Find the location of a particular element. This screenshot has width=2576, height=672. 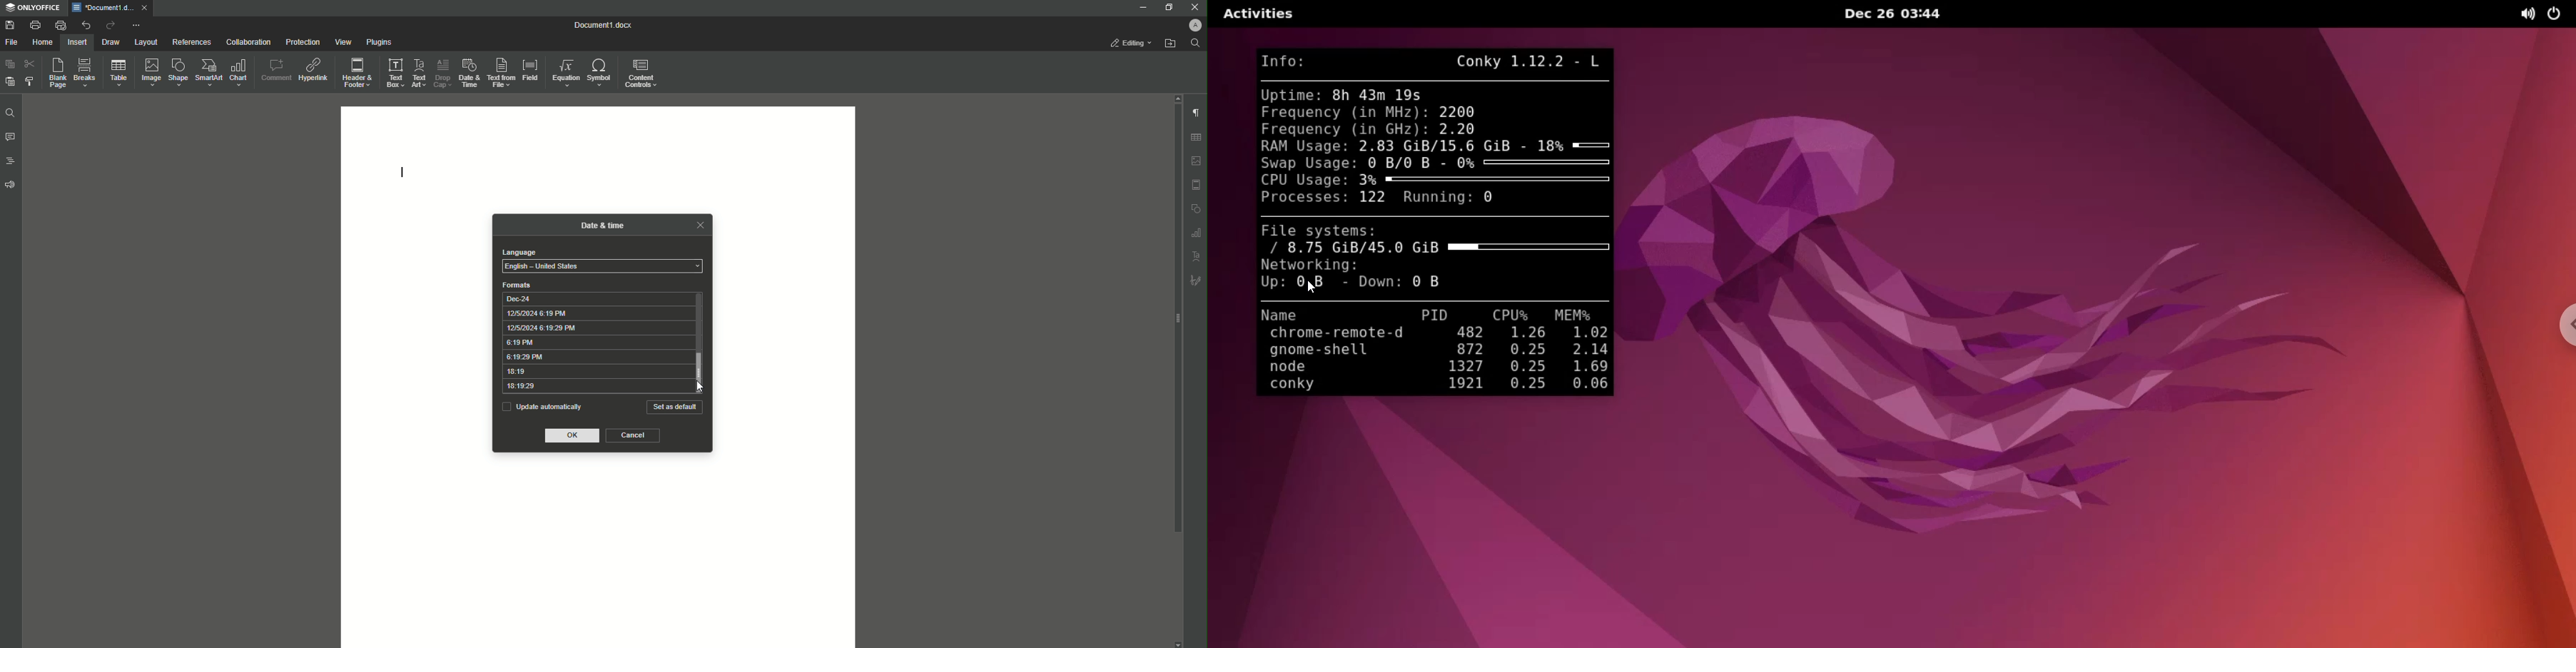

6:19 PM is located at coordinates (597, 343).